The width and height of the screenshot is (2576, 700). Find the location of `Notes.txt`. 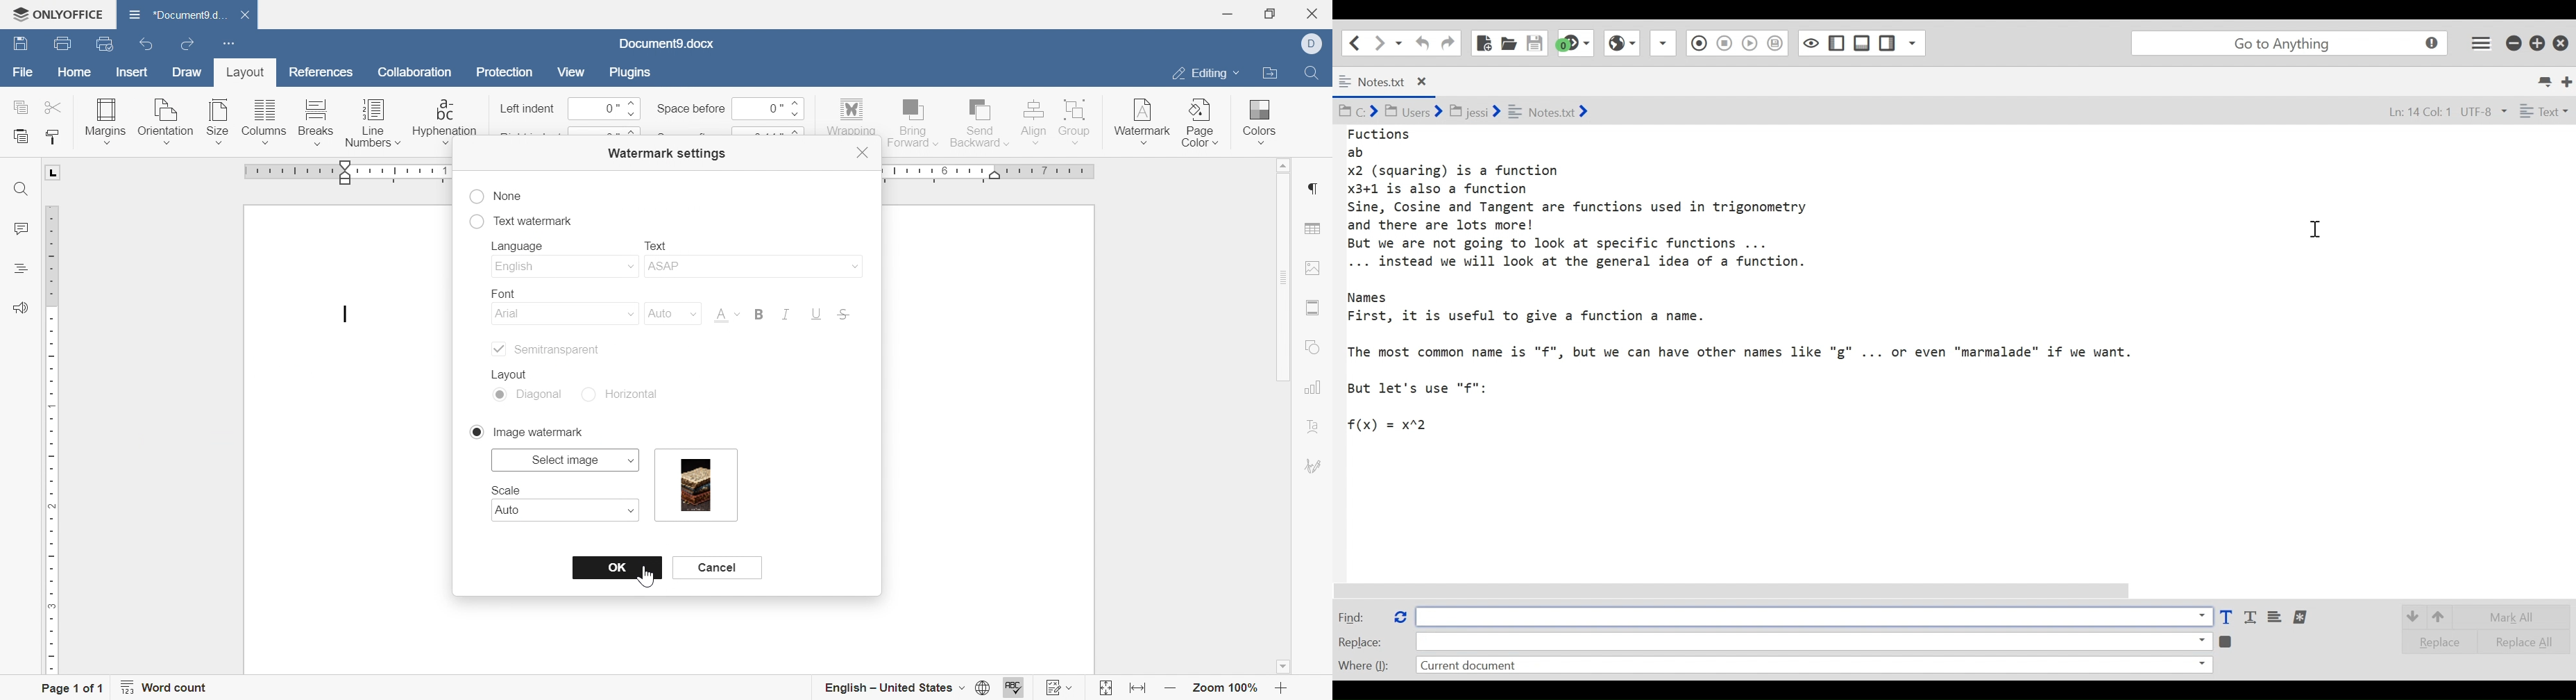

Notes.txt is located at coordinates (1393, 82).